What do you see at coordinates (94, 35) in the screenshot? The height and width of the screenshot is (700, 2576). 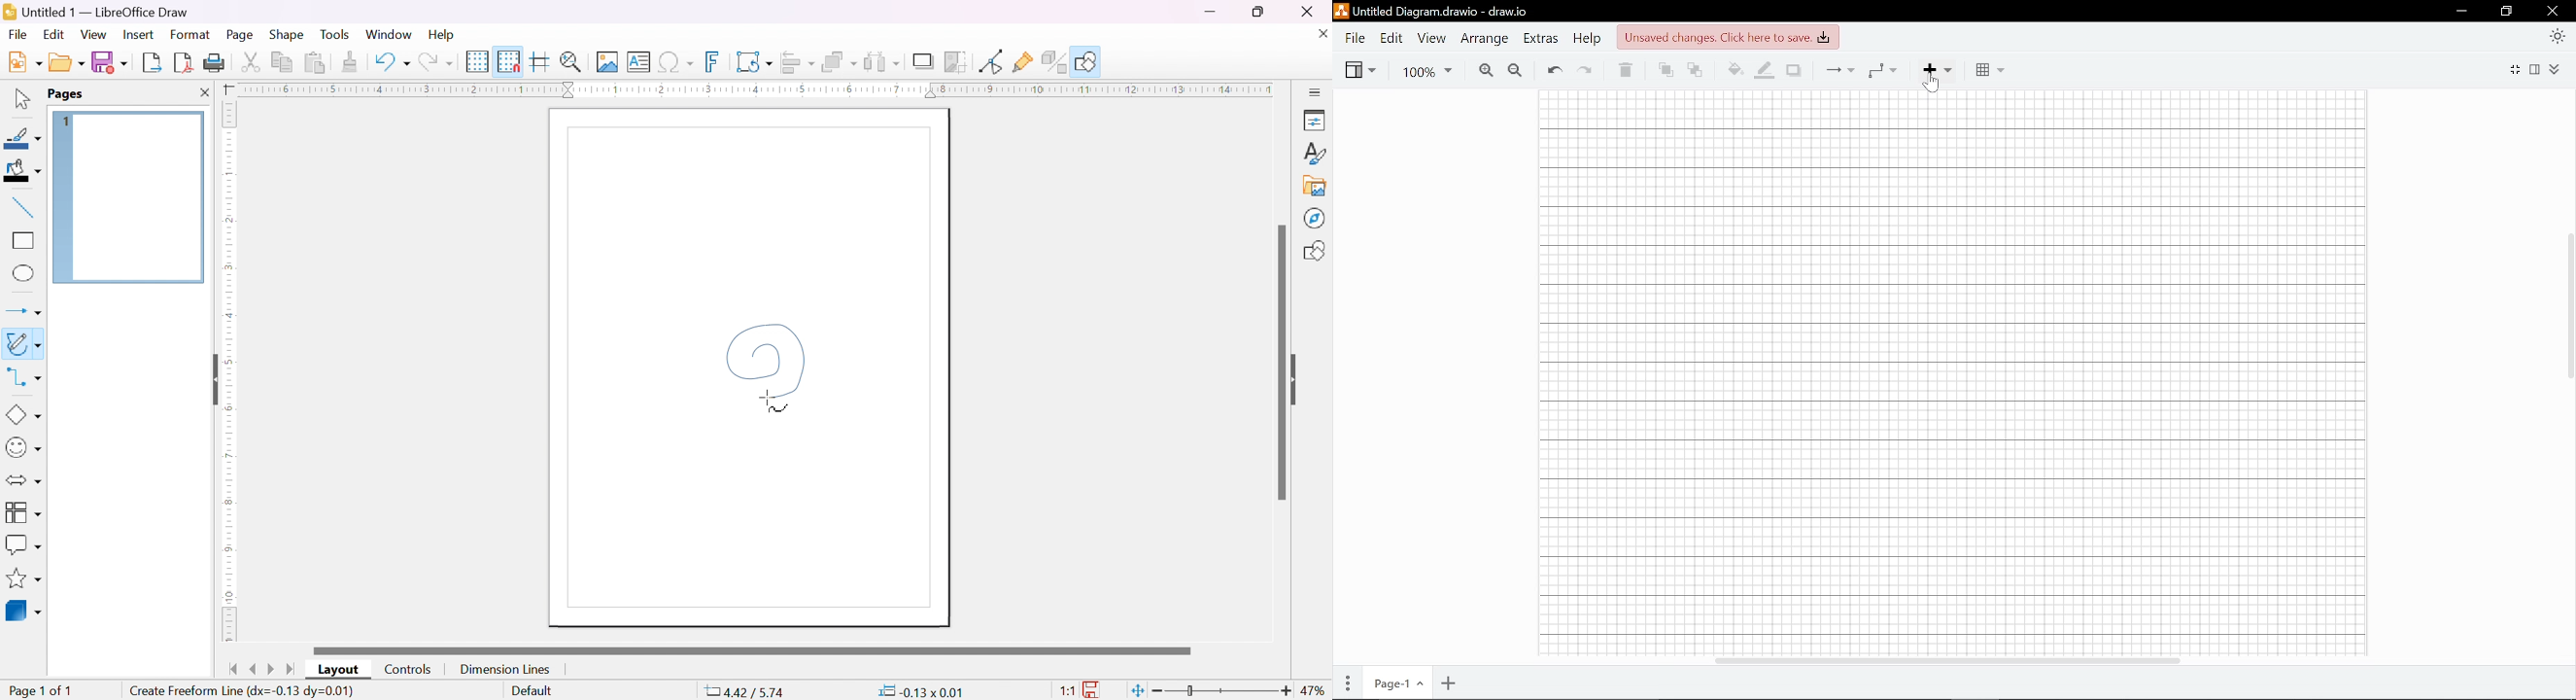 I see `view` at bounding box center [94, 35].